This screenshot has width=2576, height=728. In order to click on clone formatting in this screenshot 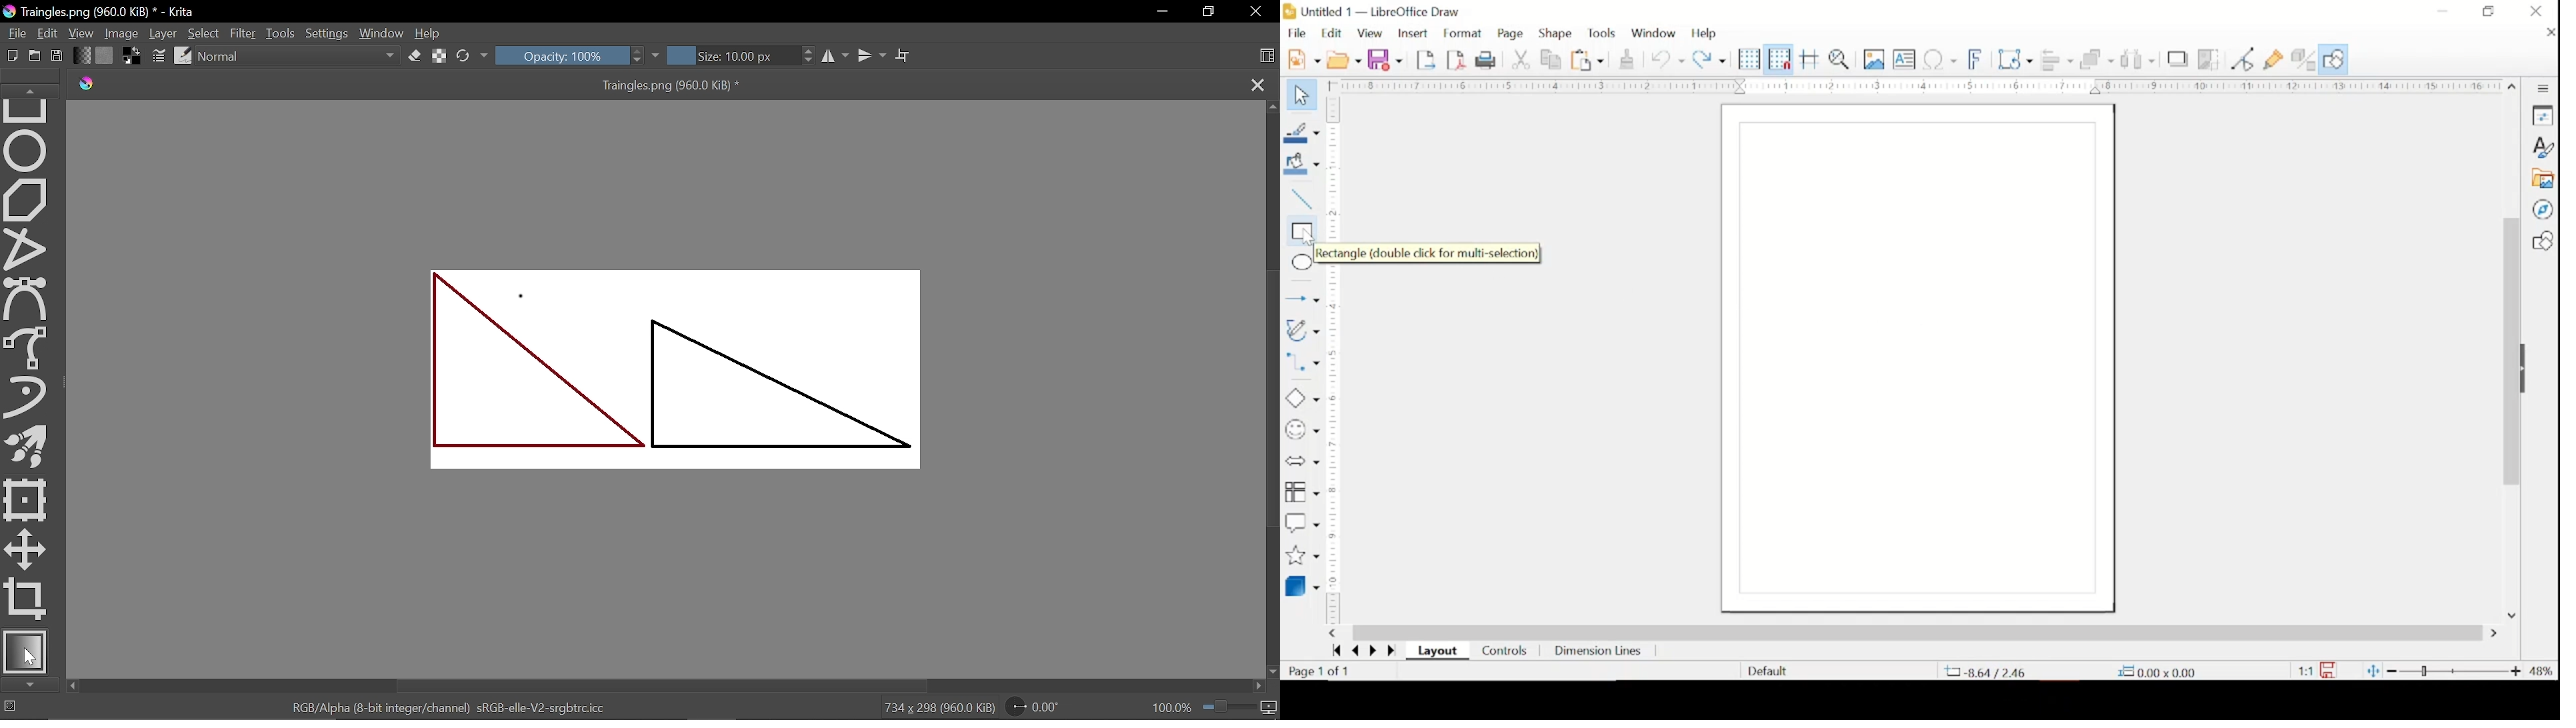, I will do `click(1628, 57)`.